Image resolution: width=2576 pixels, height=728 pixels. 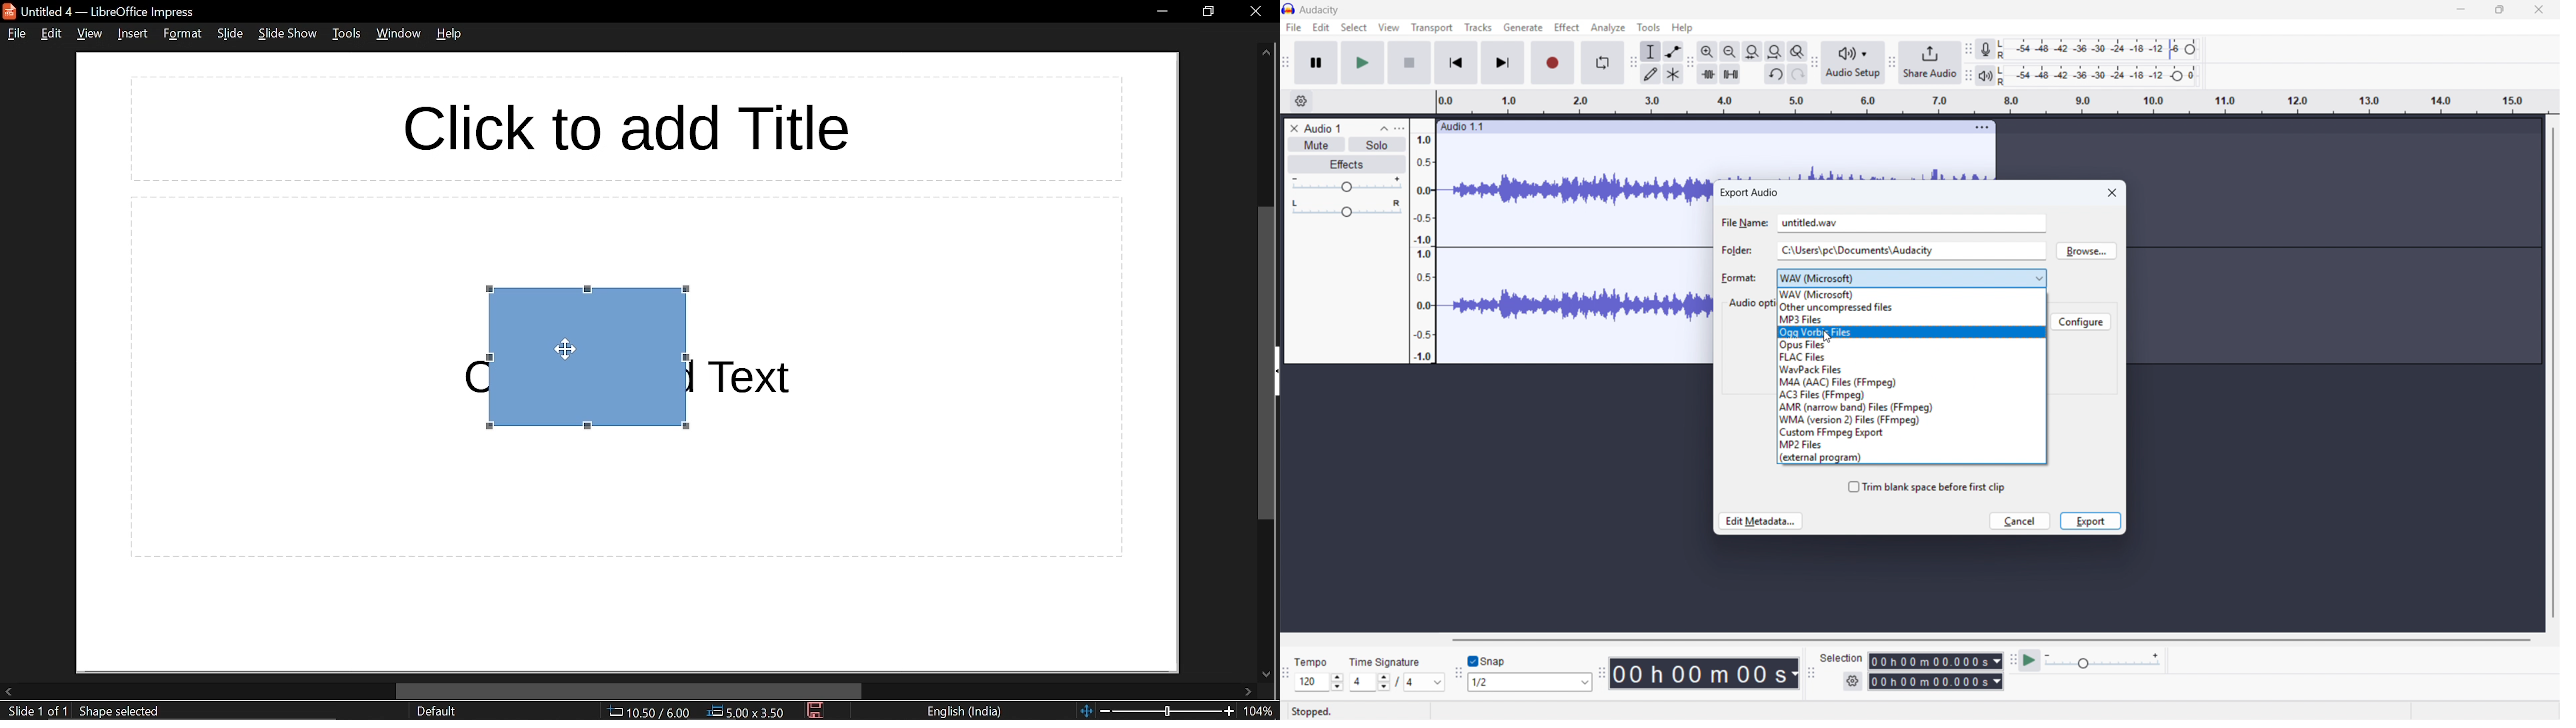 I want to click on save, so click(x=815, y=710).